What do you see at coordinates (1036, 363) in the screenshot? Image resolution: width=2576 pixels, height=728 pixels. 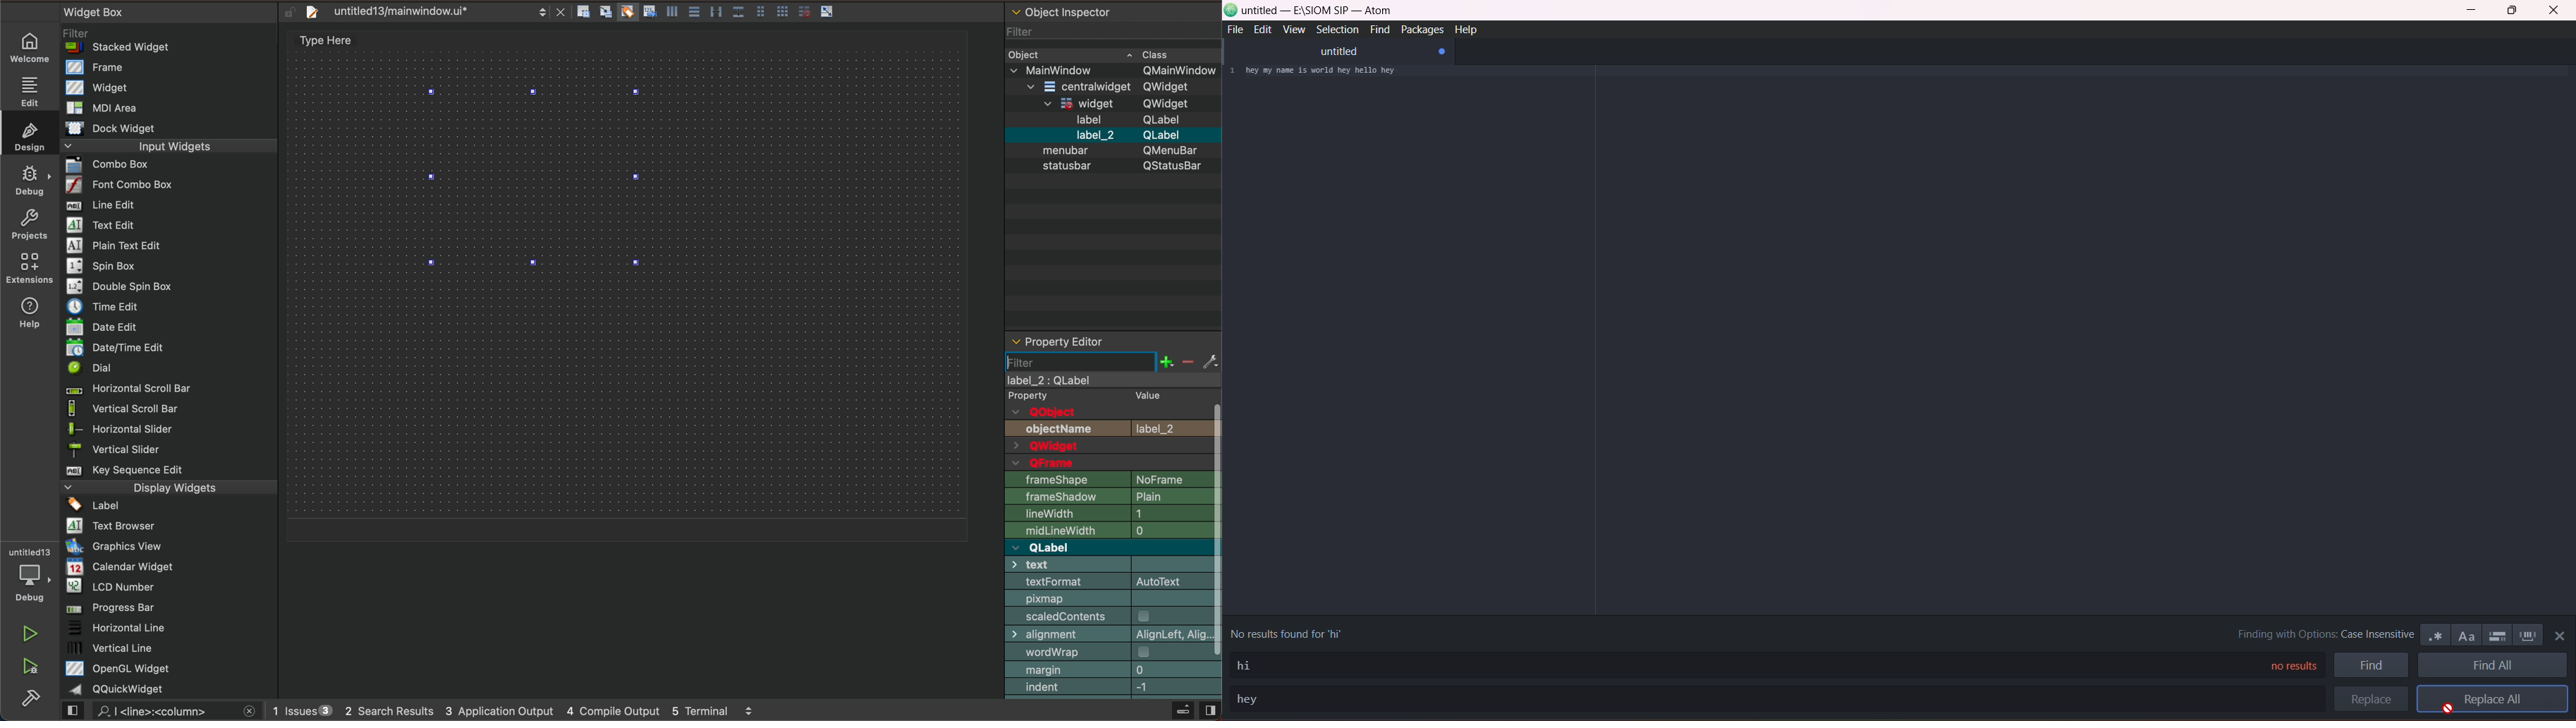 I see `cursor` at bounding box center [1036, 363].